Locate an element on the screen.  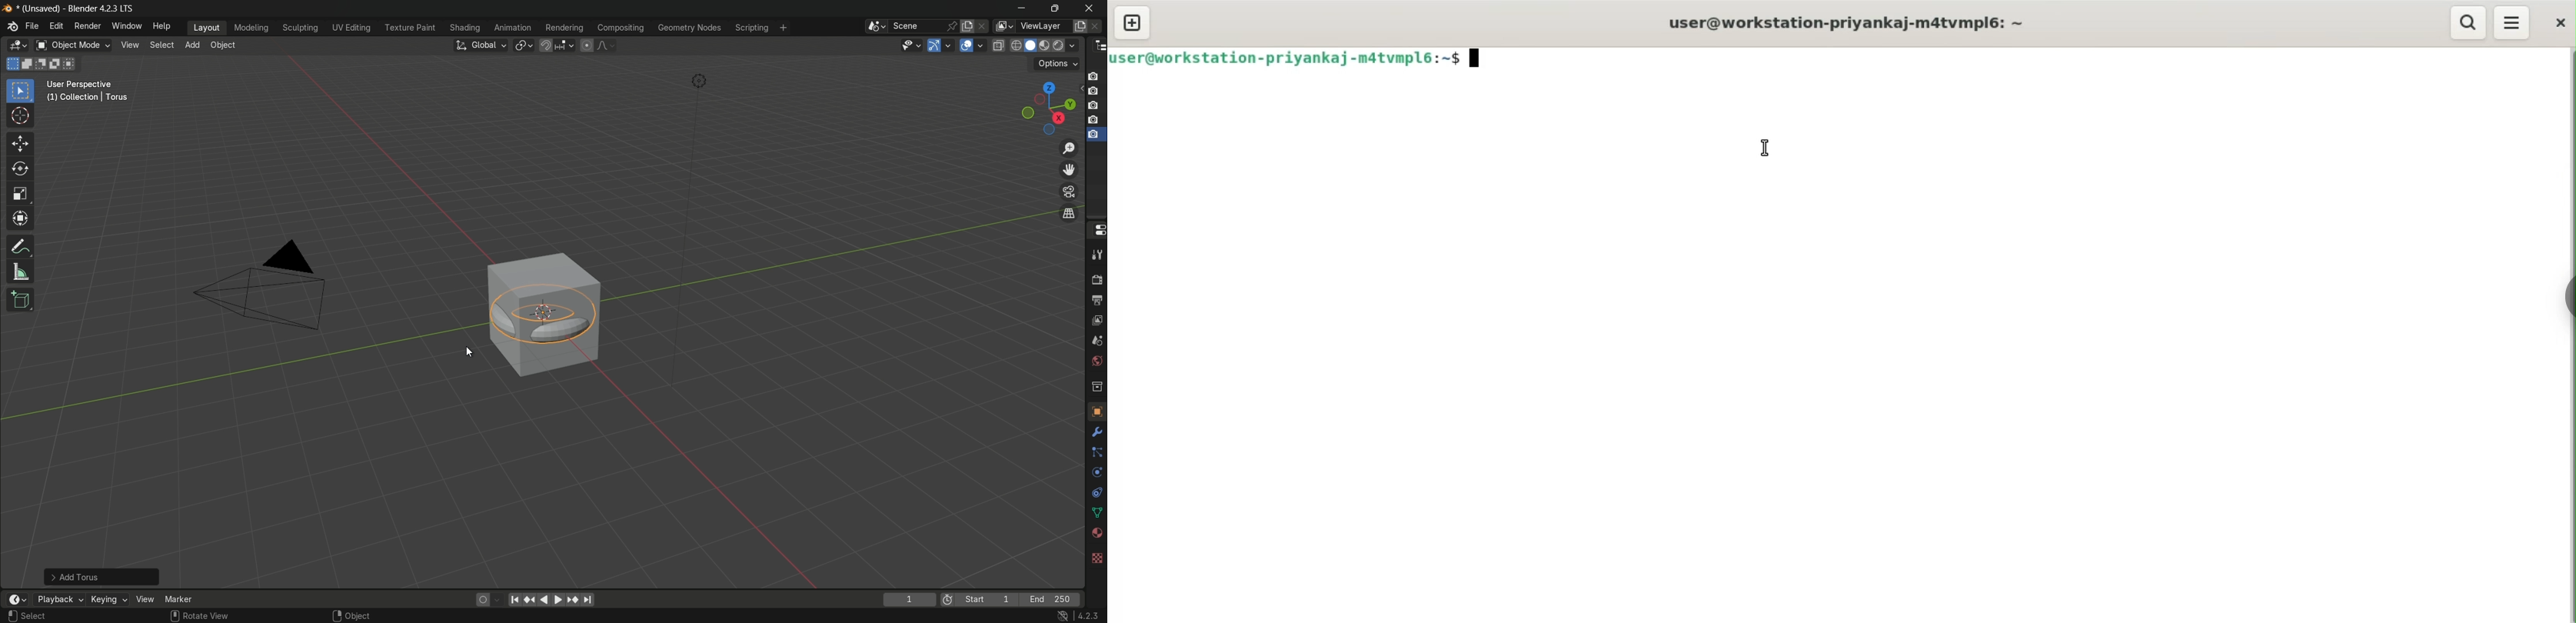
marker is located at coordinates (179, 599).